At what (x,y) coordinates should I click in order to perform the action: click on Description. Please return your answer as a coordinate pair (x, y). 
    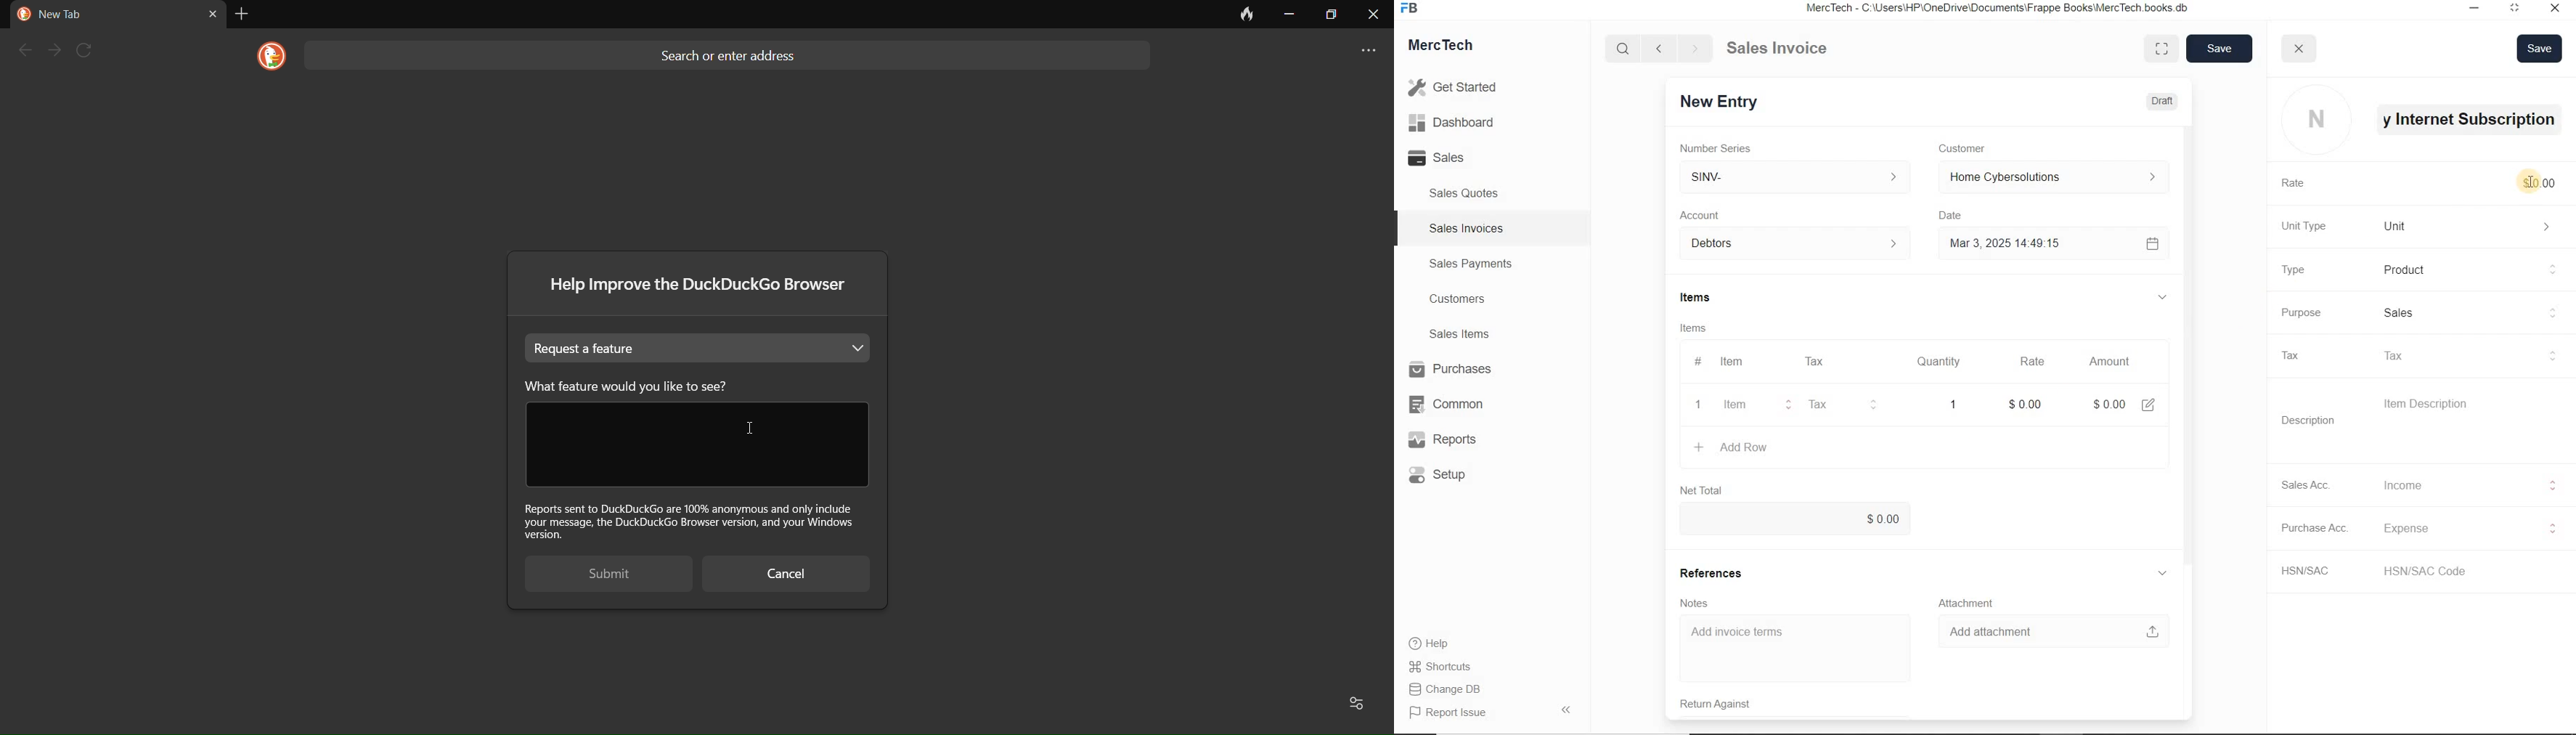
    Looking at the image, I should click on (2309, 420).